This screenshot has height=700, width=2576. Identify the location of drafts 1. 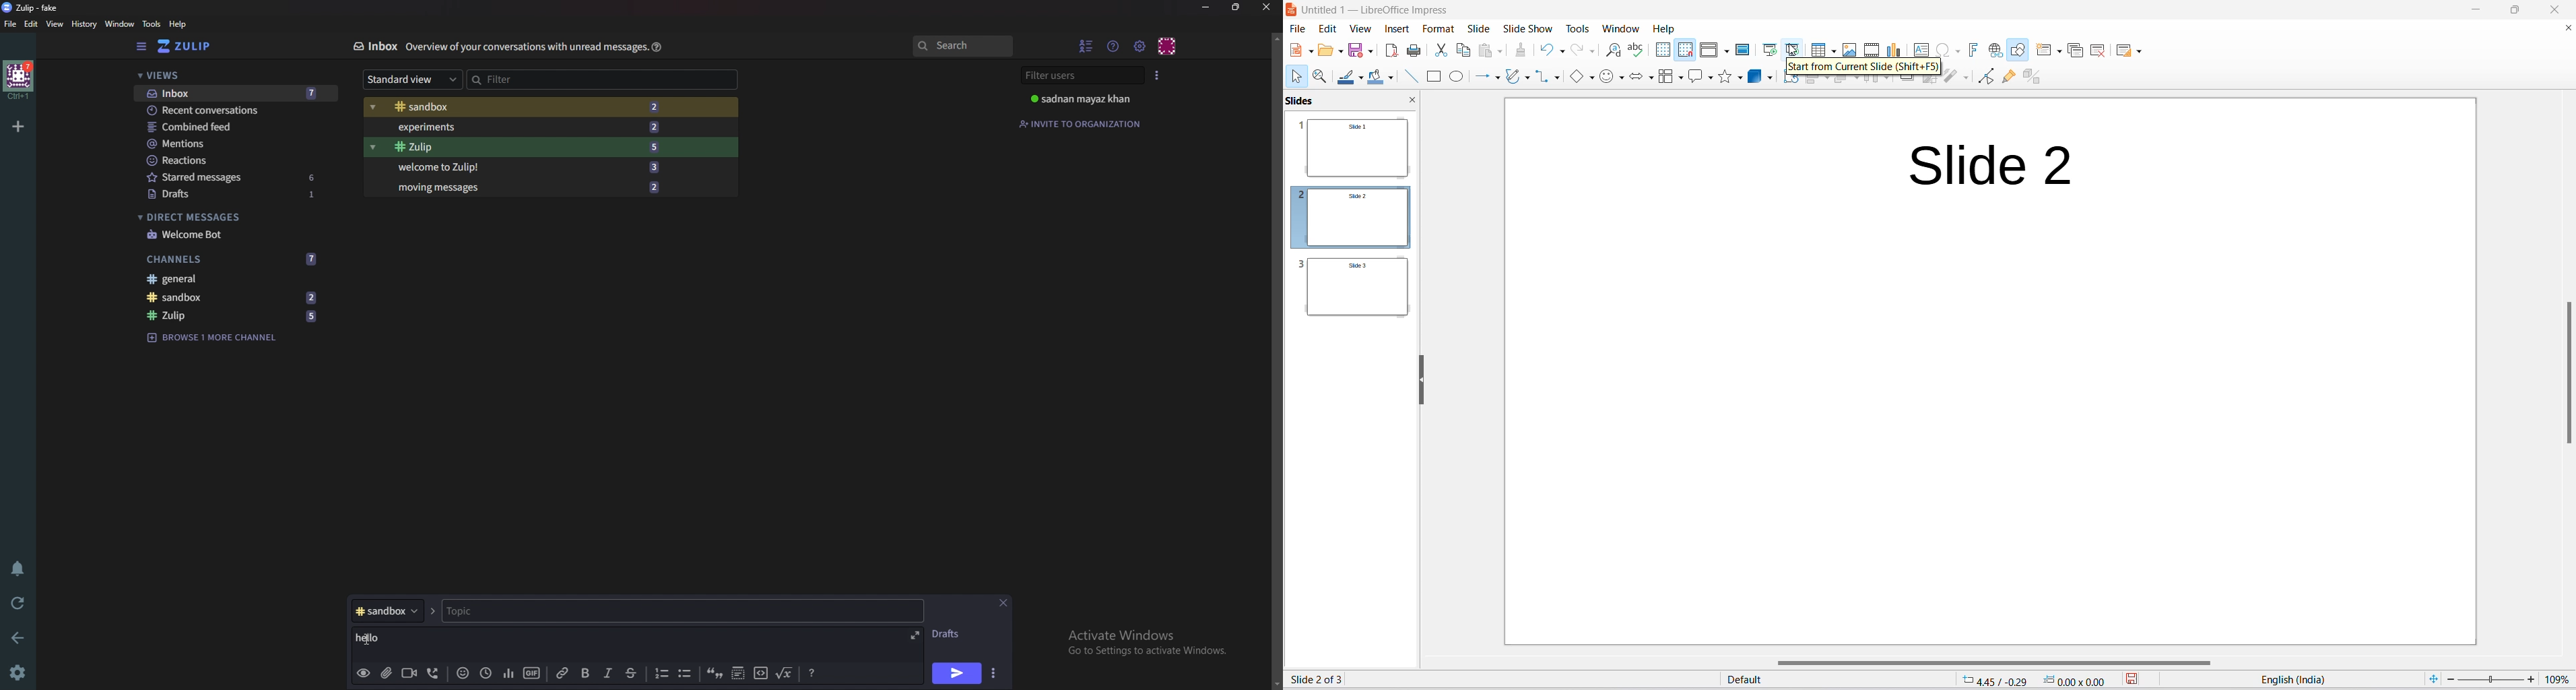
(237, 195).